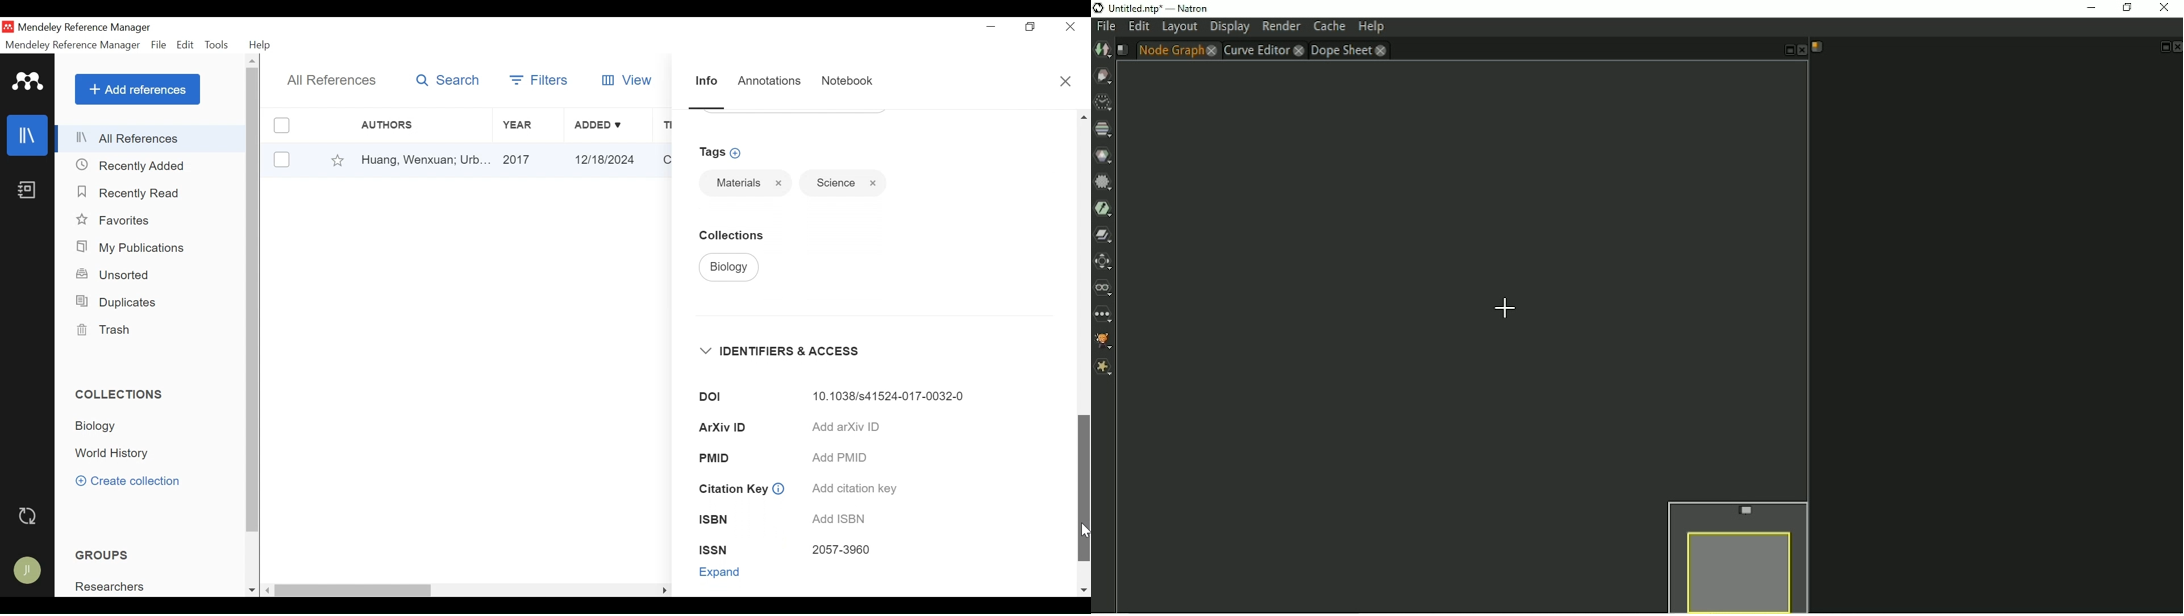  What do you see at coordinates (710, 397) in the screenshot?
I see `DOI` at bounding box center [710, 397].